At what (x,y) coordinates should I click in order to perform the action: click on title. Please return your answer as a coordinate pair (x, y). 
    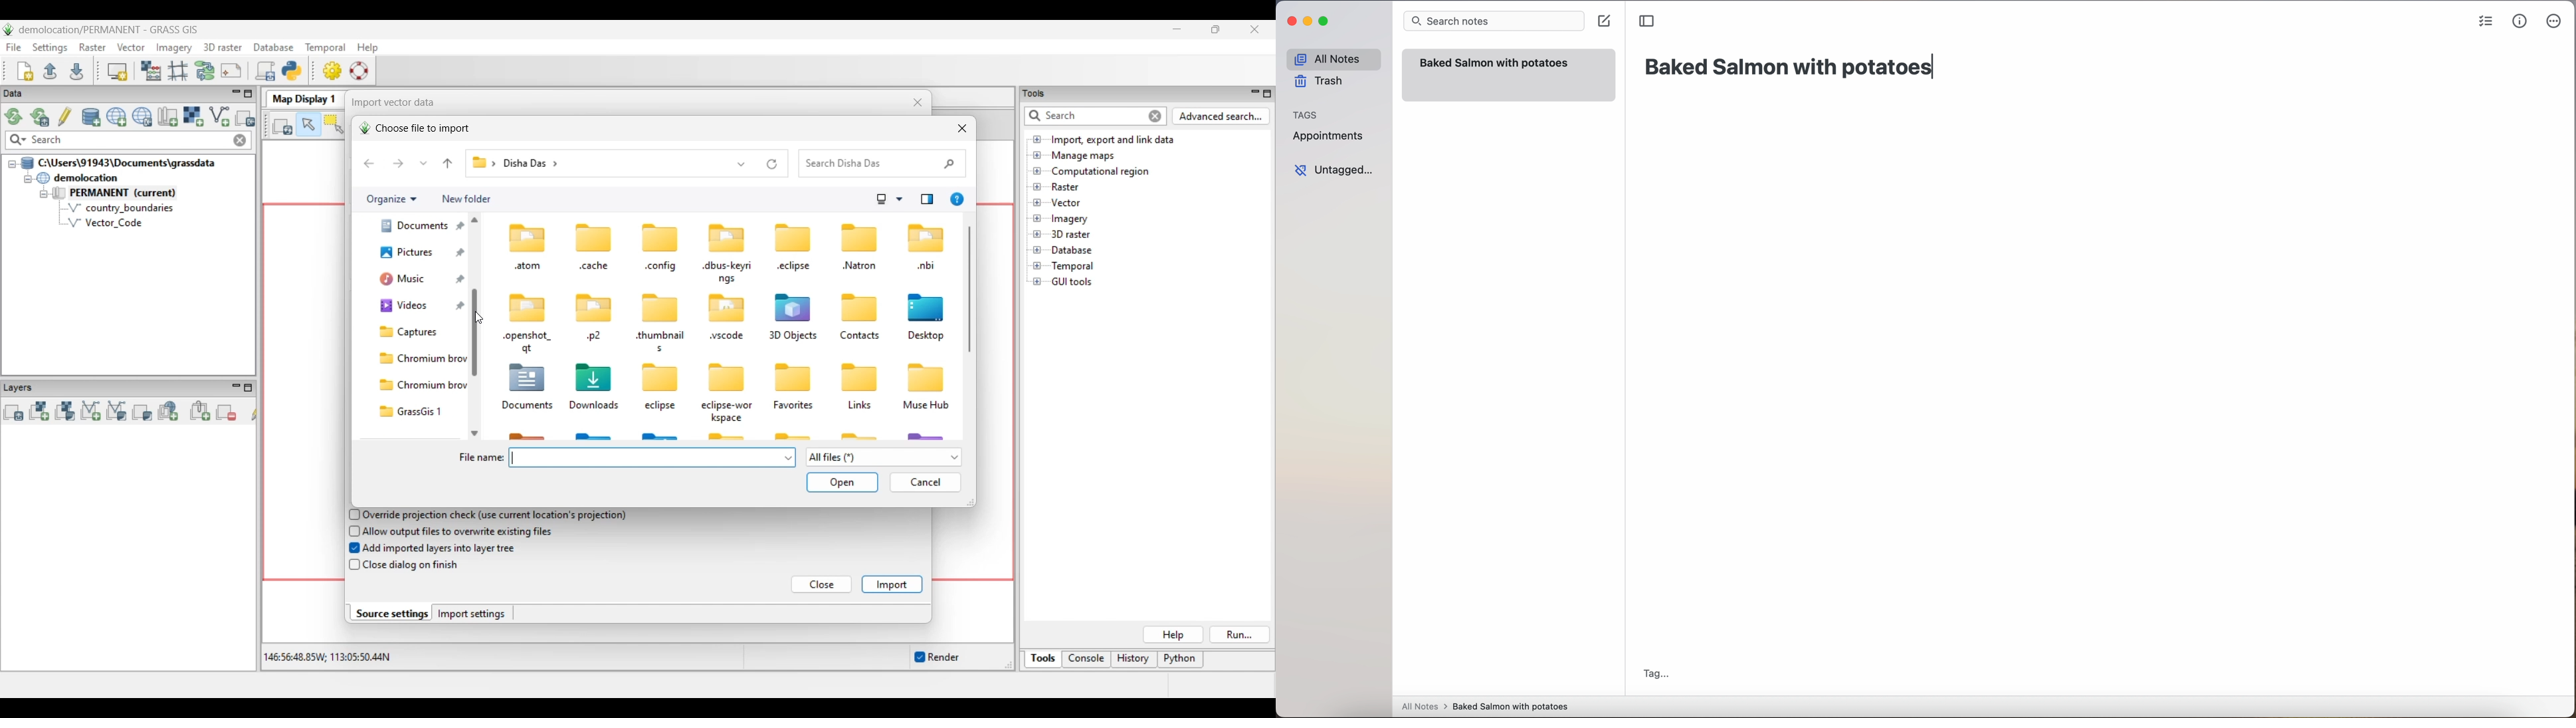
    Looking at the image, I should click on (1791, 66).